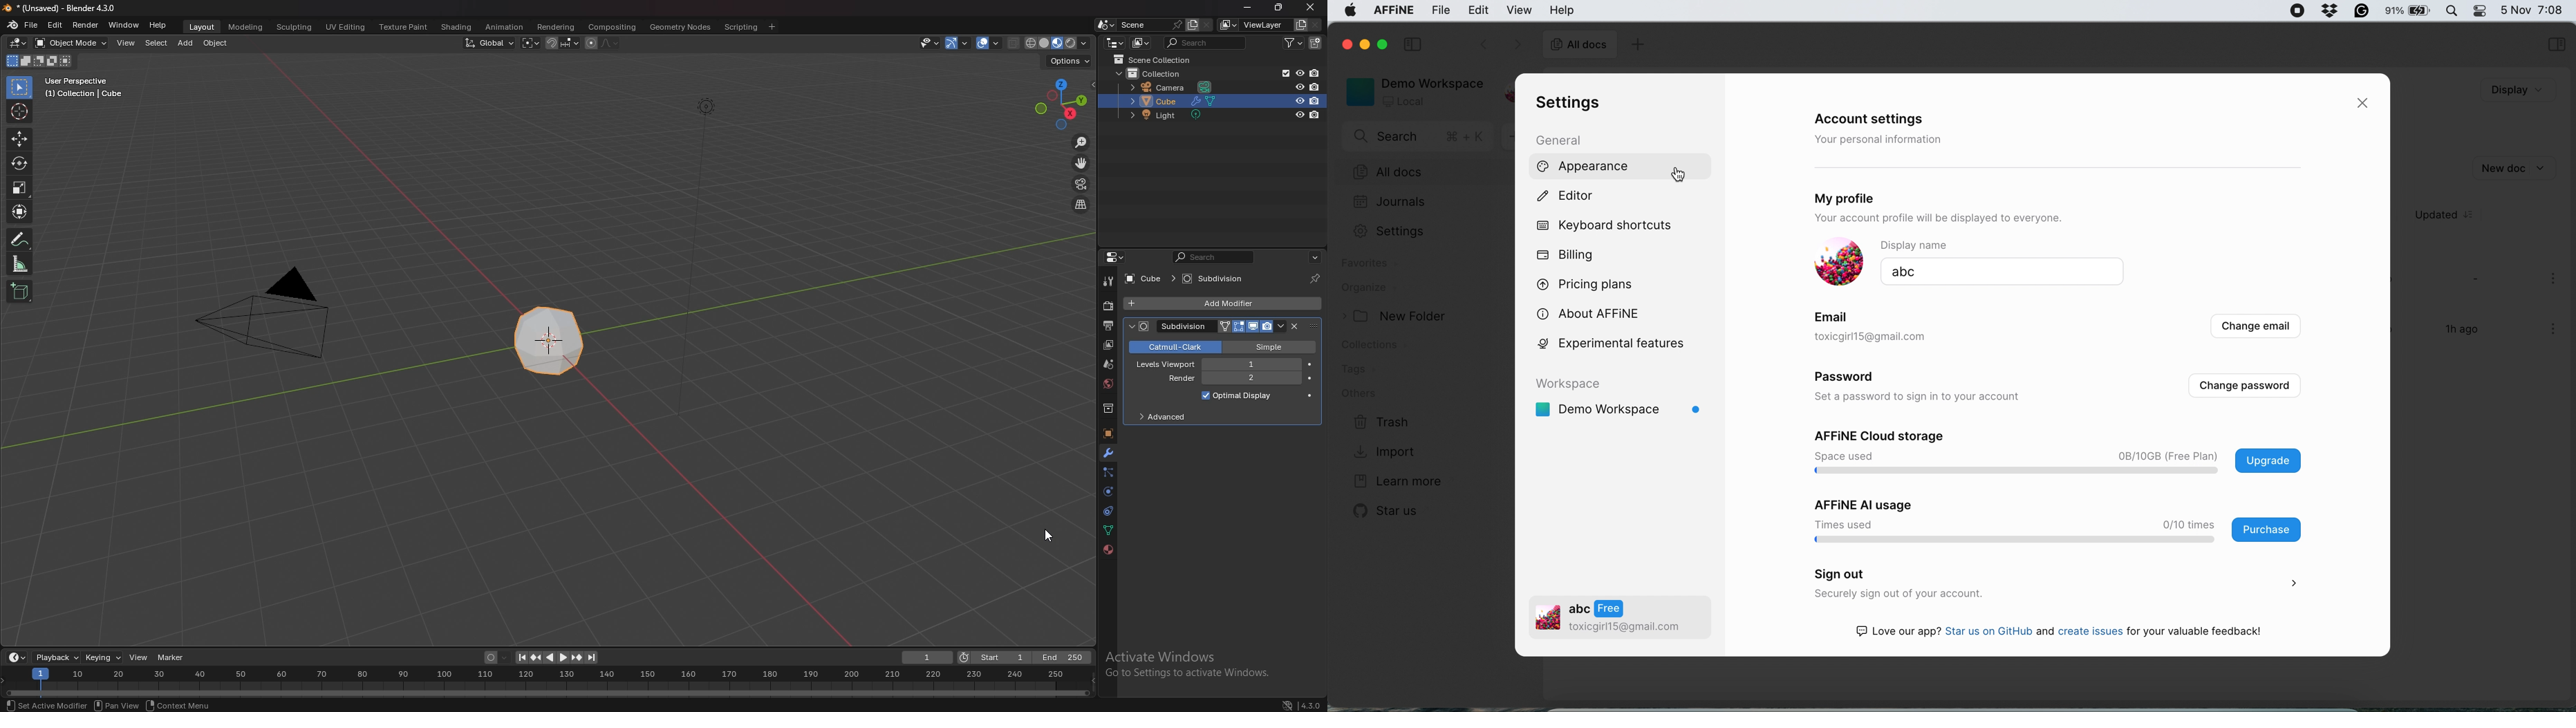  Describe the element at coordinates (1316, 114) in the screenshot. I see `disable in renders` at that location.